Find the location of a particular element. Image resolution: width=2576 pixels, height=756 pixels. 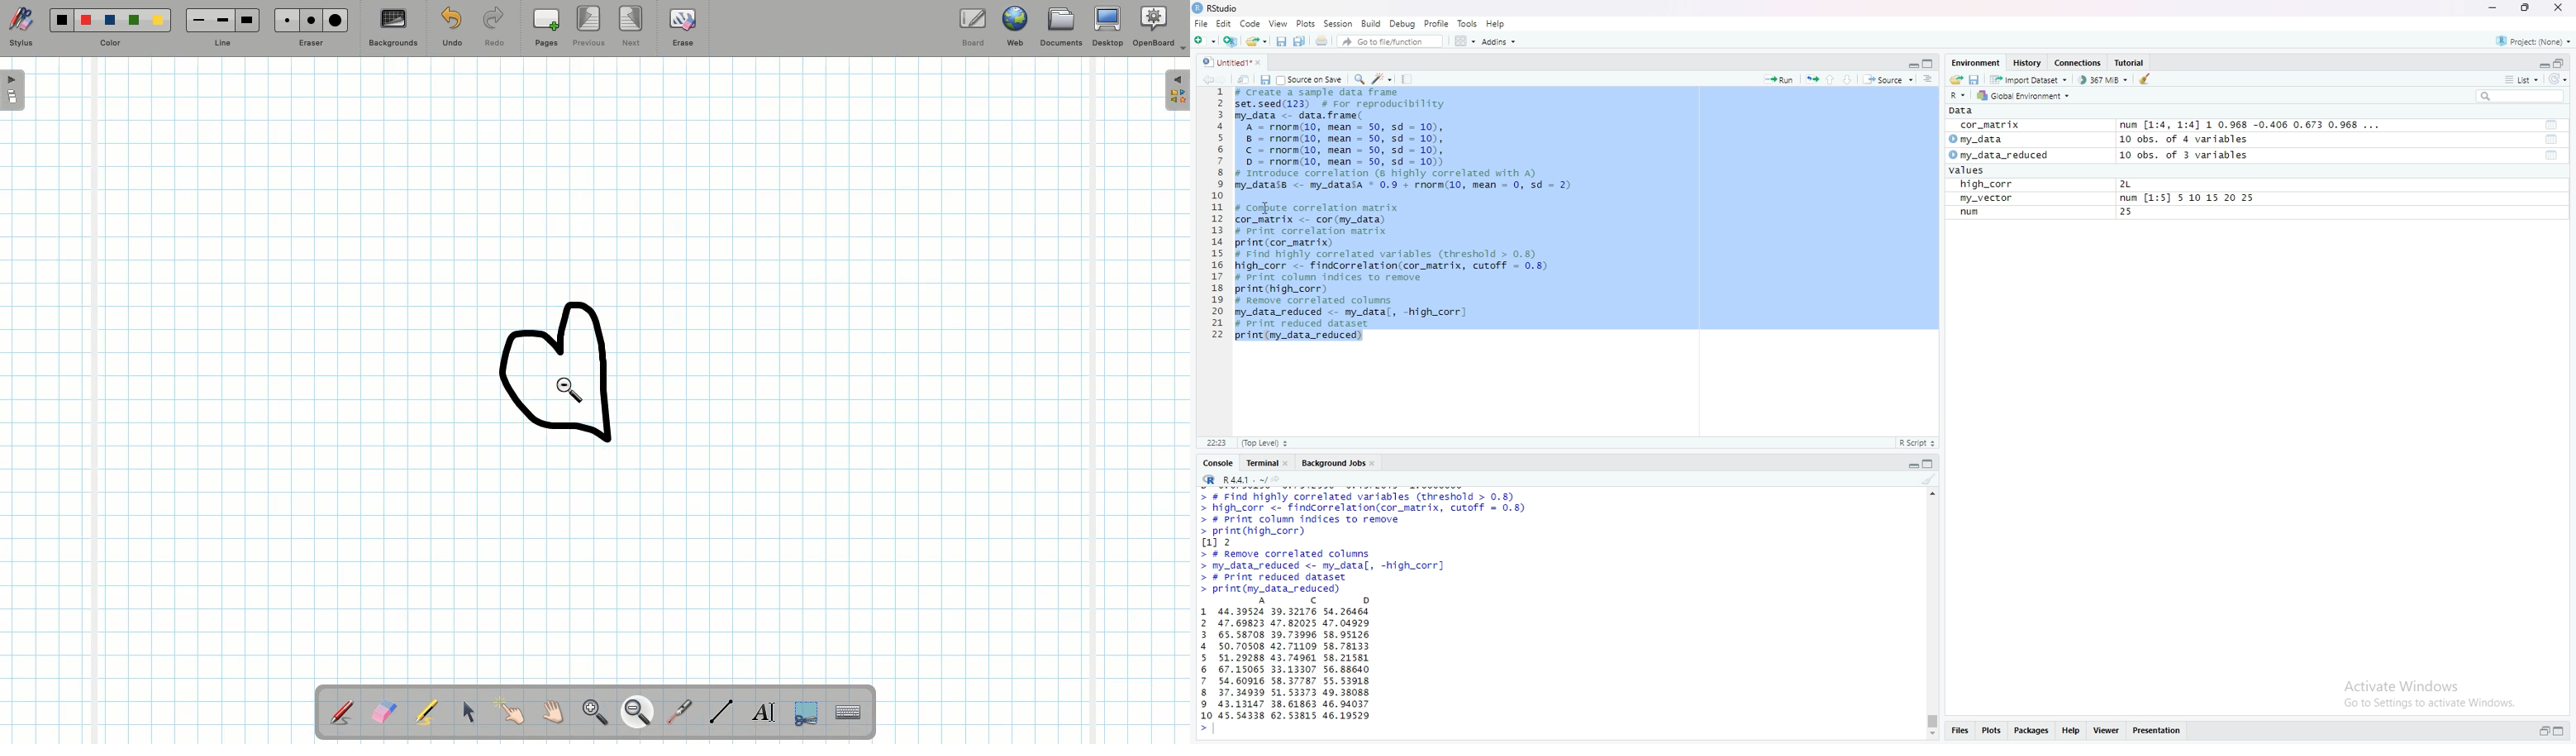

Tools  is located at coordinates (1408, 78).